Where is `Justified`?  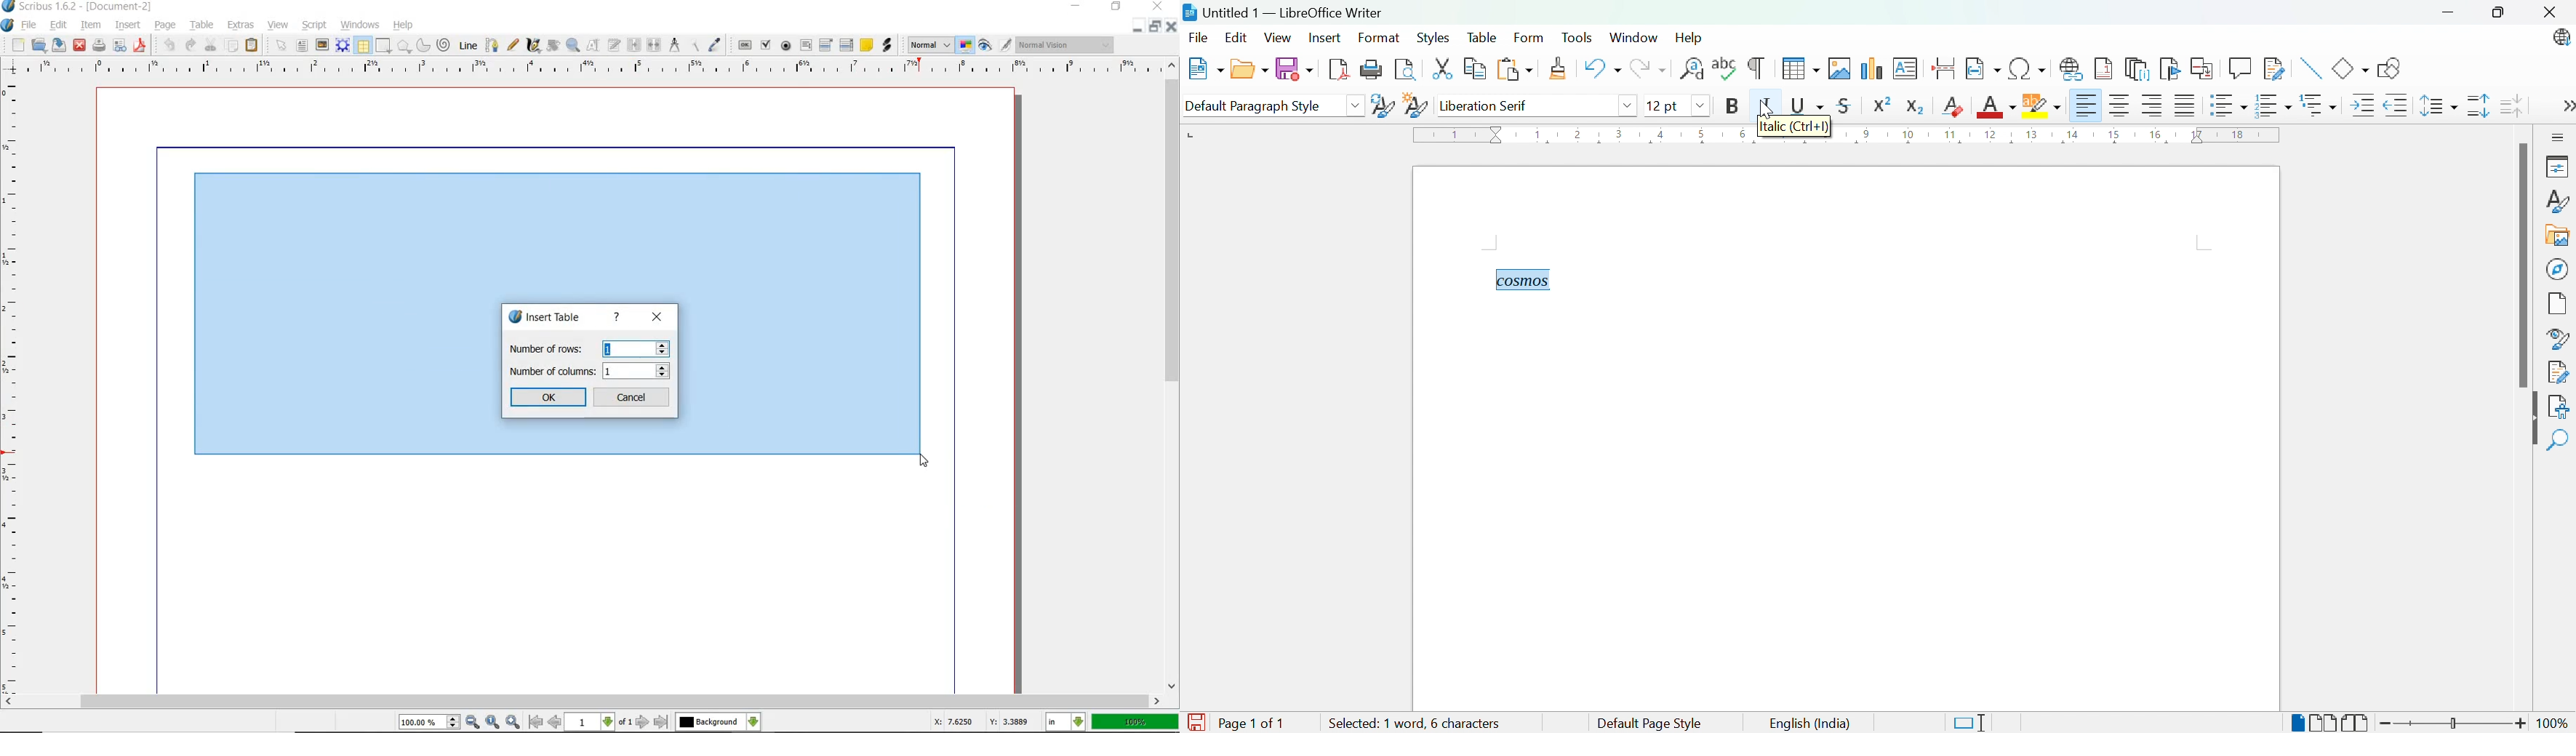 Justified is located at coordinates (2186, 106).